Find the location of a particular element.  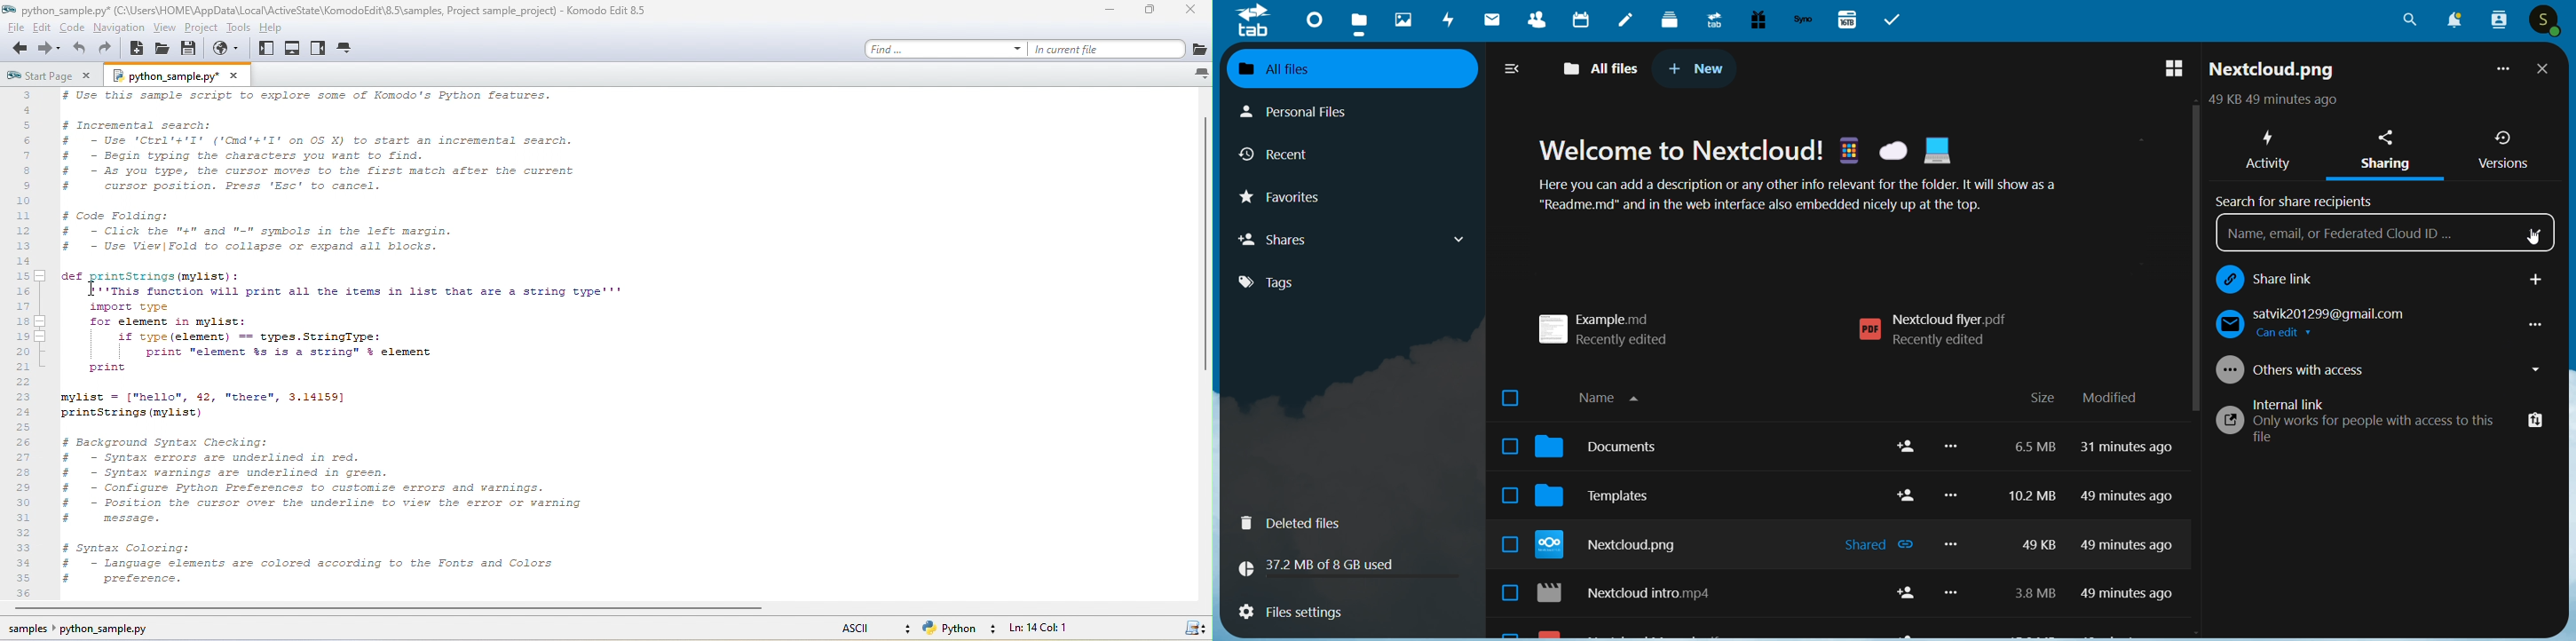

size is located at coordinates (2042, 399).